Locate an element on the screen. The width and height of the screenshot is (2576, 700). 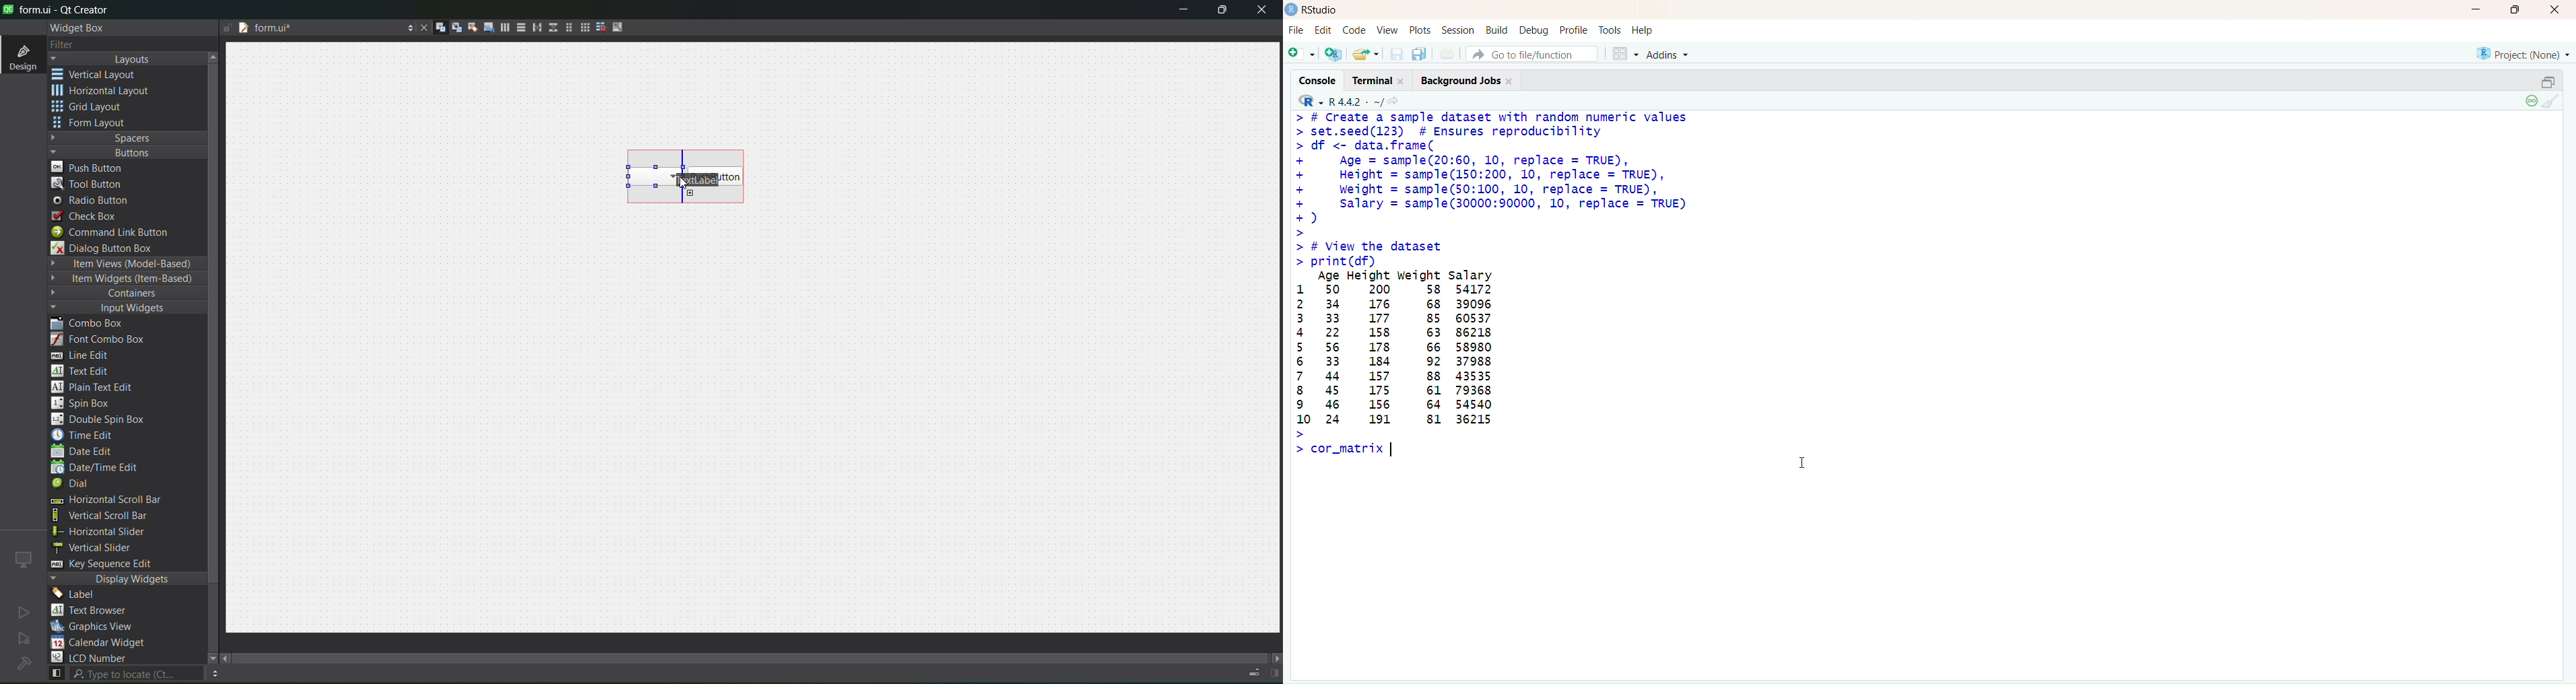
Project (None) is located at coordinates (2525, 56).